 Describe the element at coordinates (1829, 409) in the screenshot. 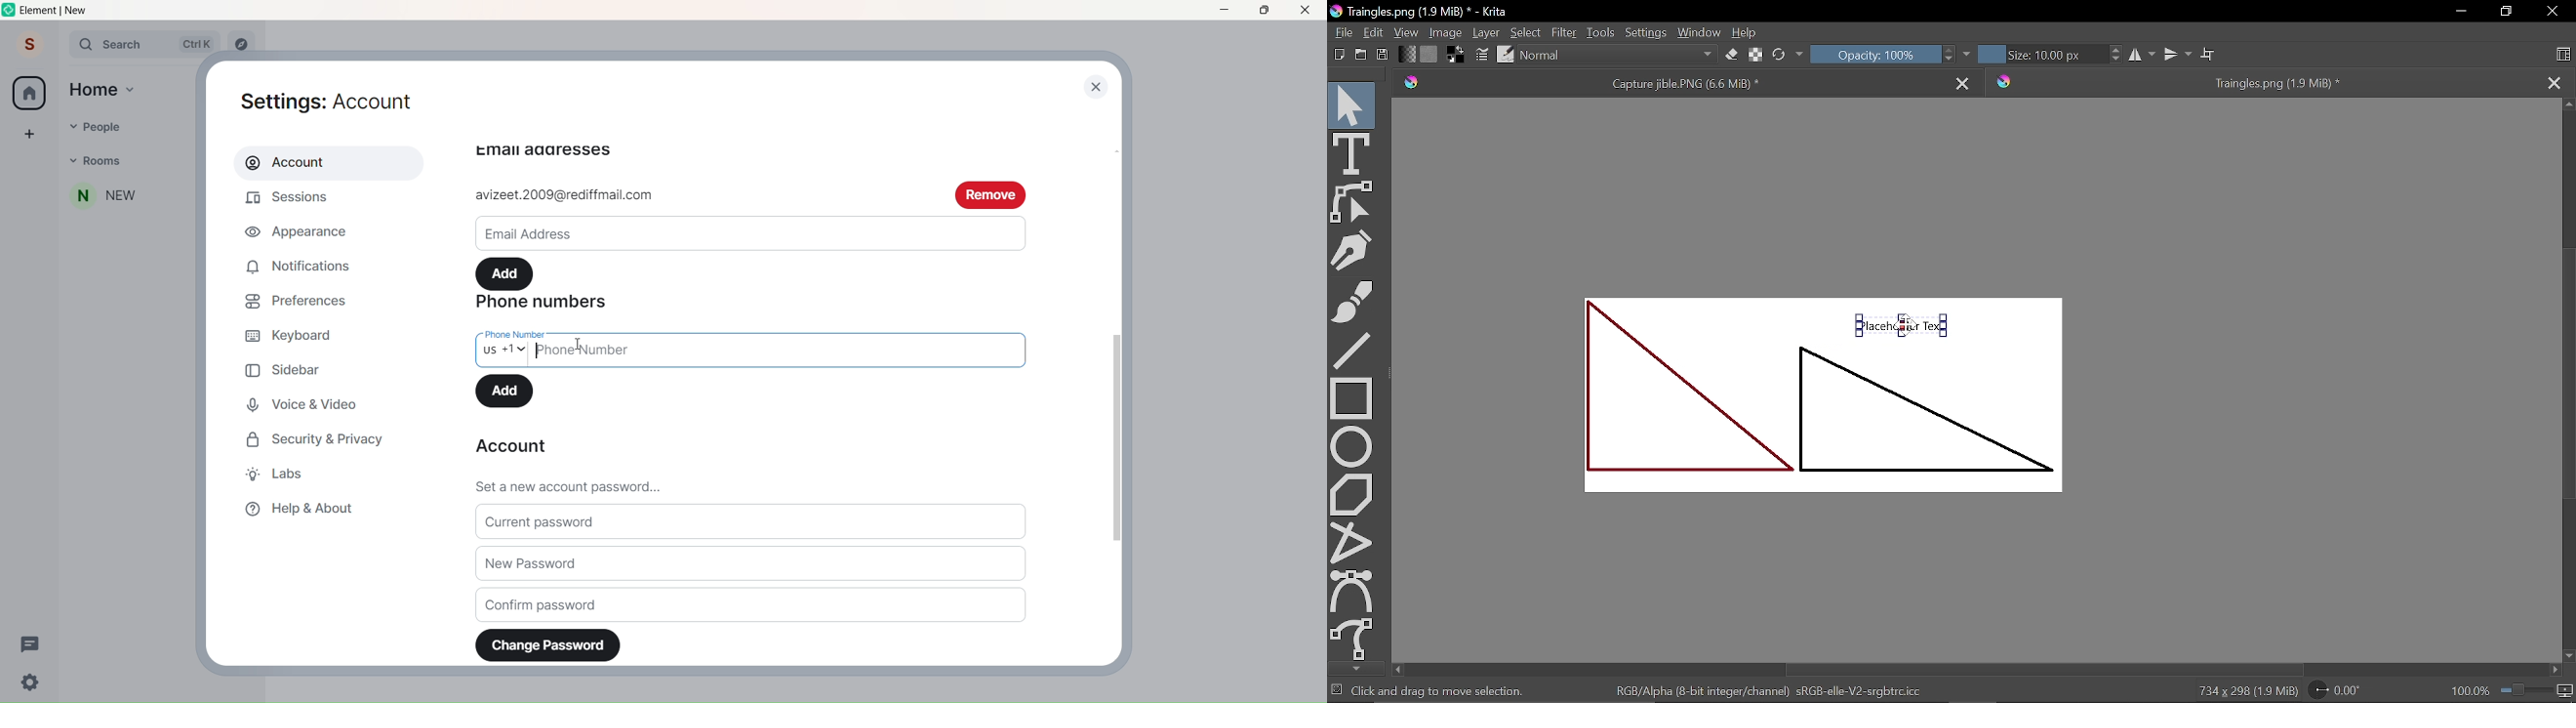

I see `Placeholder Text` at that location.